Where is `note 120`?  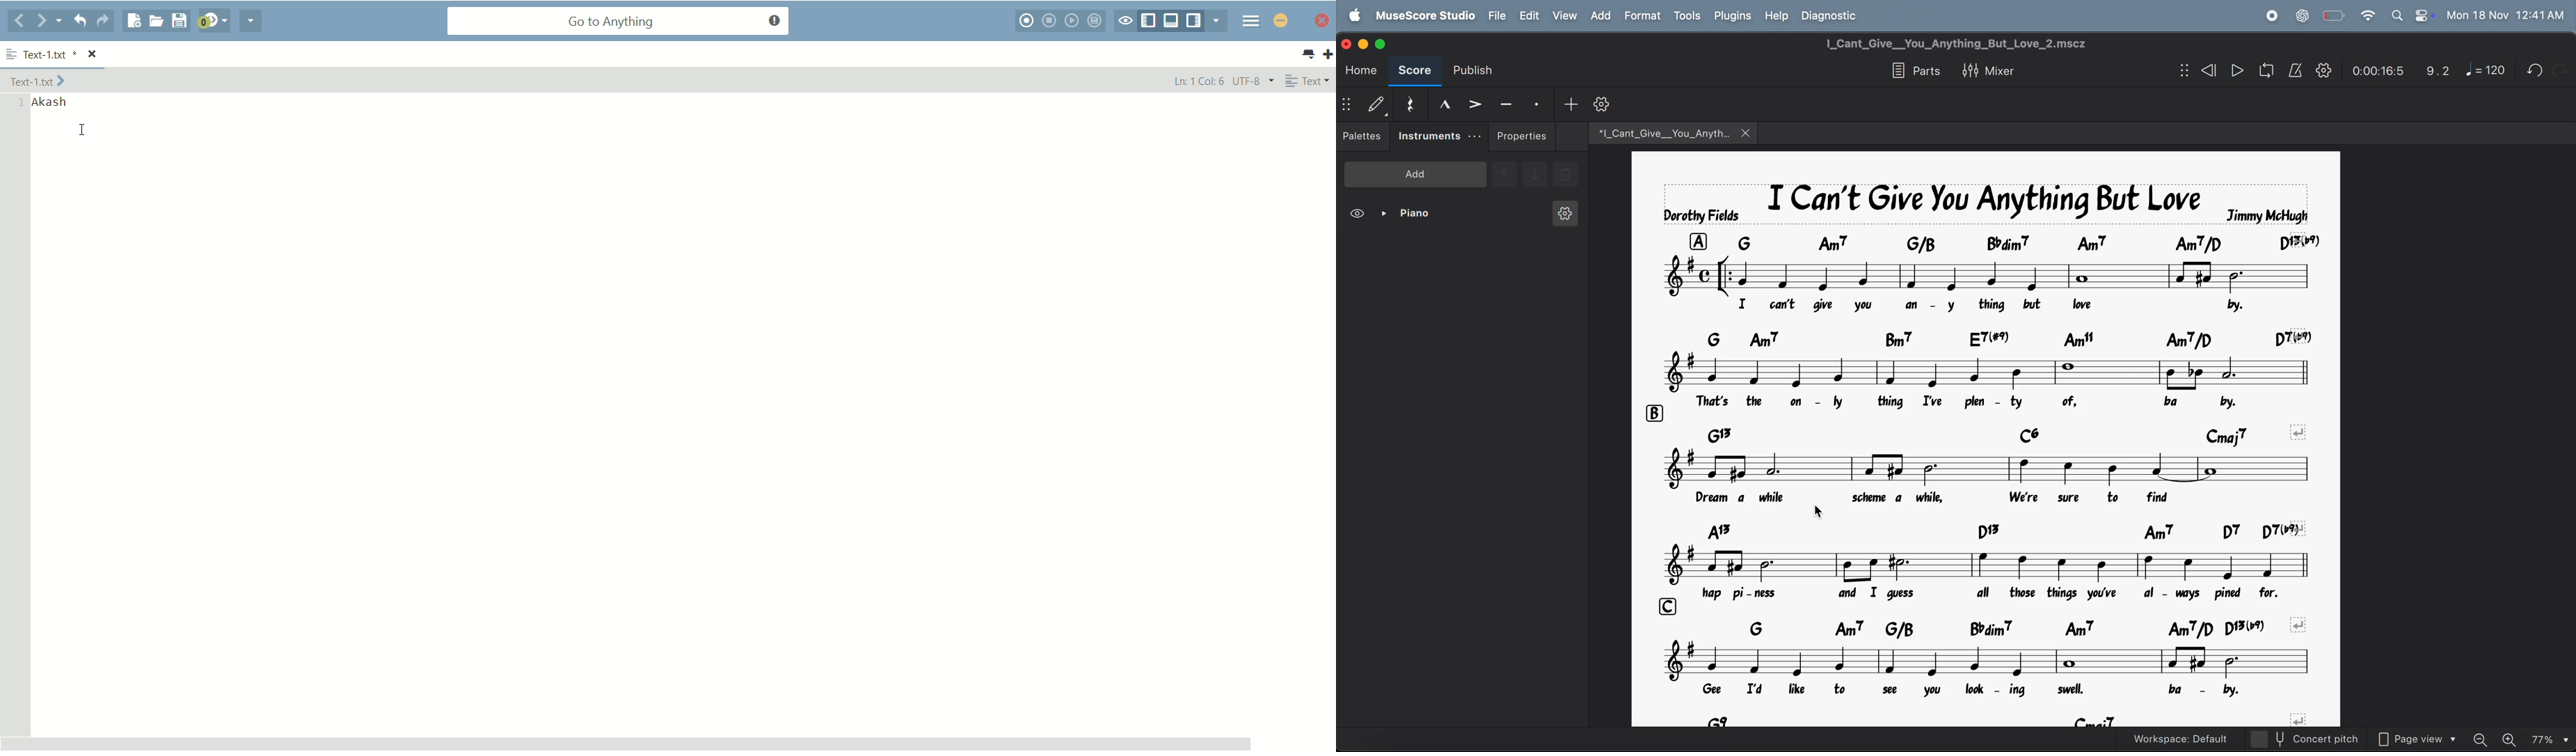
note 120 is located at coordinates (2487, 71).